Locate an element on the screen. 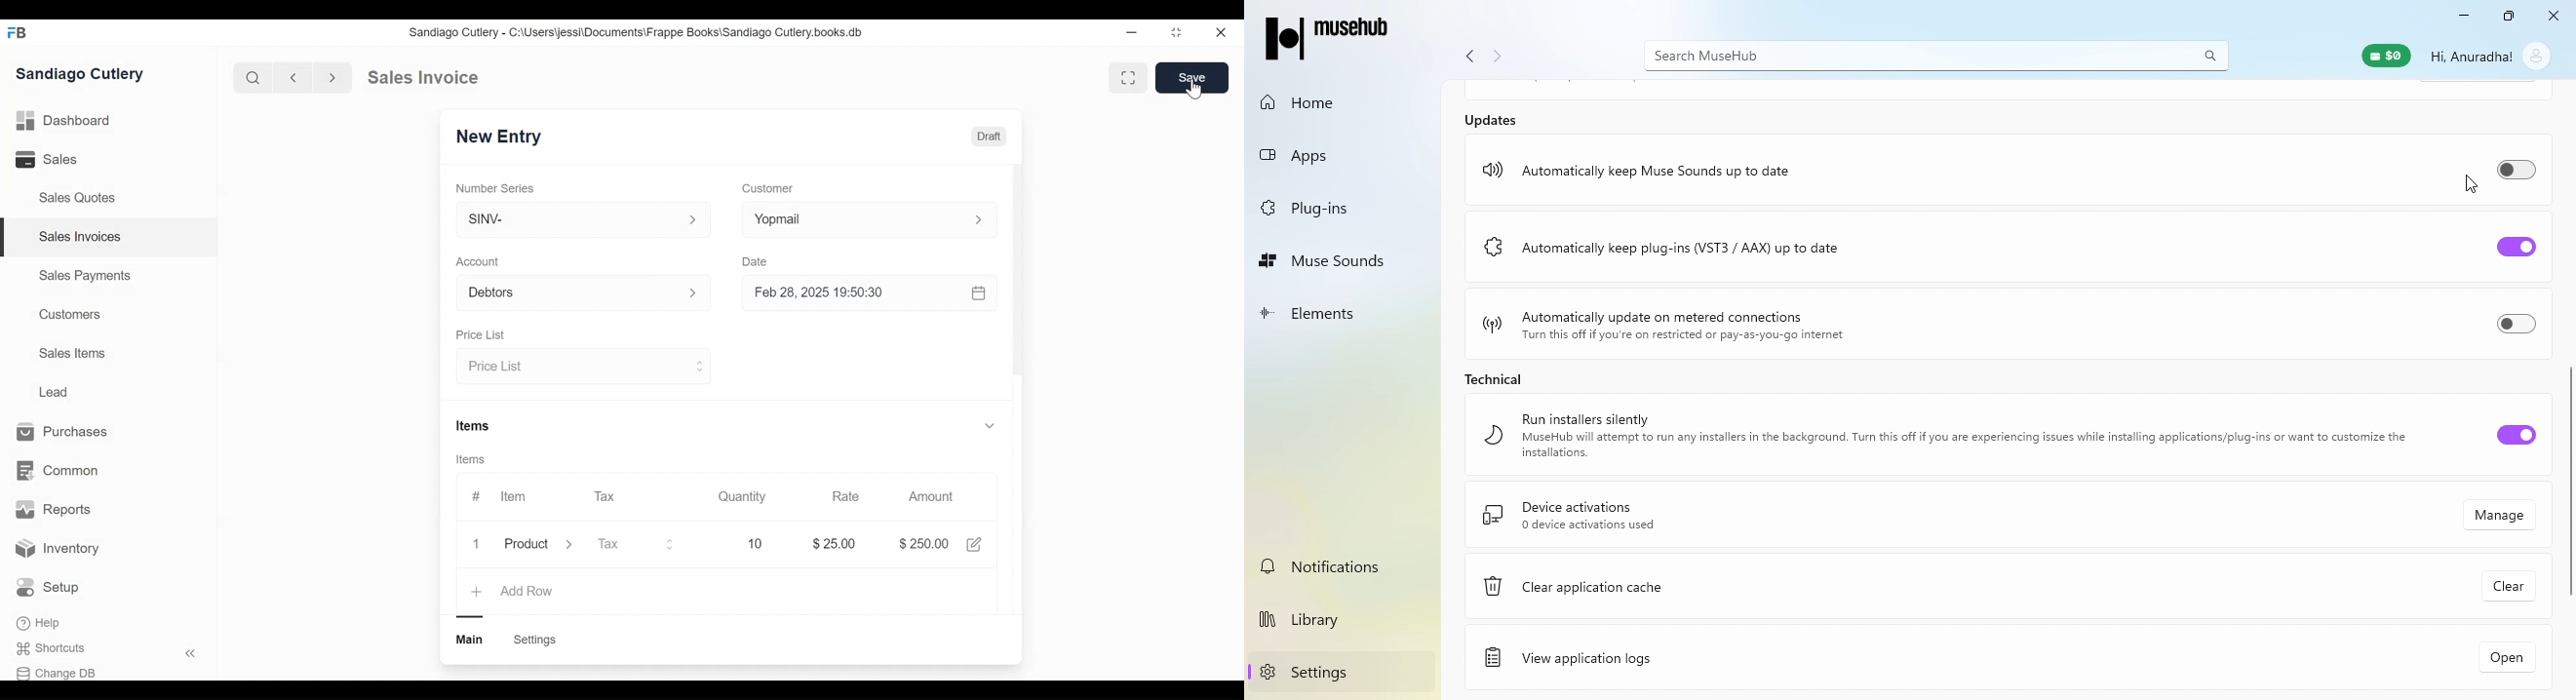 This screenshot has width=2576, height=700. Search bar is located at coordinates (1936, 55).